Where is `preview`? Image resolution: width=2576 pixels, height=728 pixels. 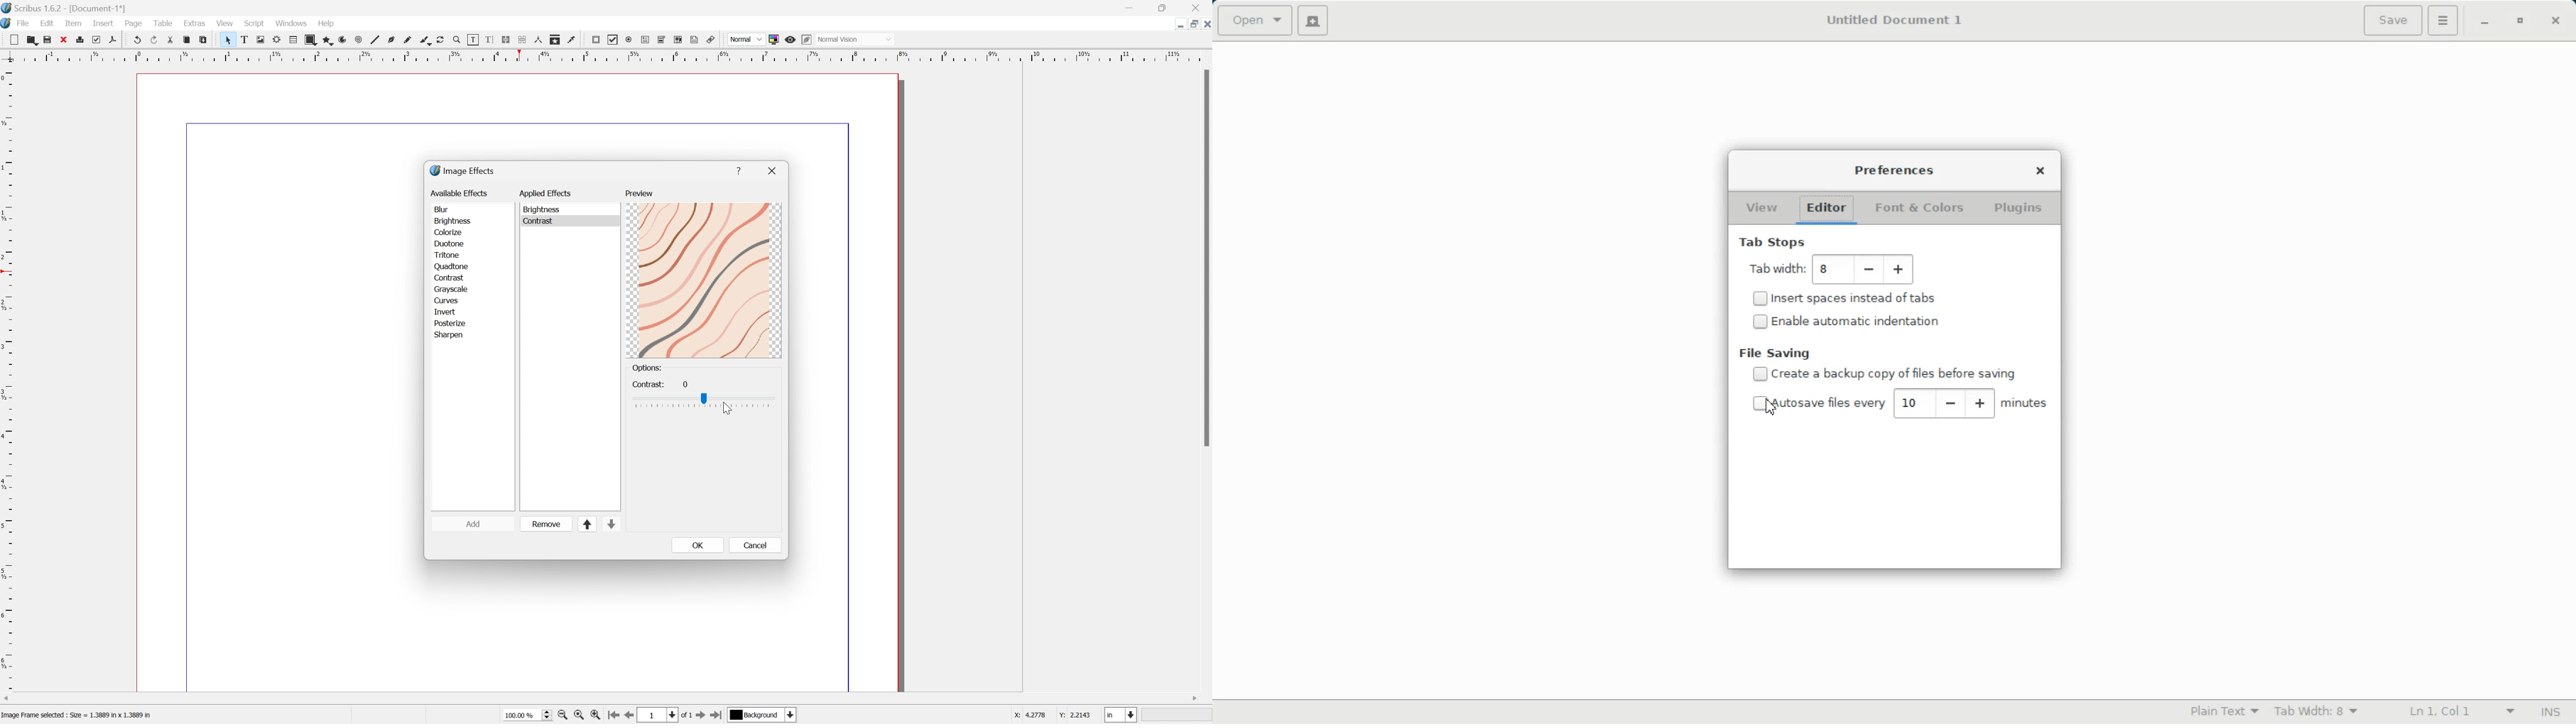
preview is located at coordinates (640, 194).